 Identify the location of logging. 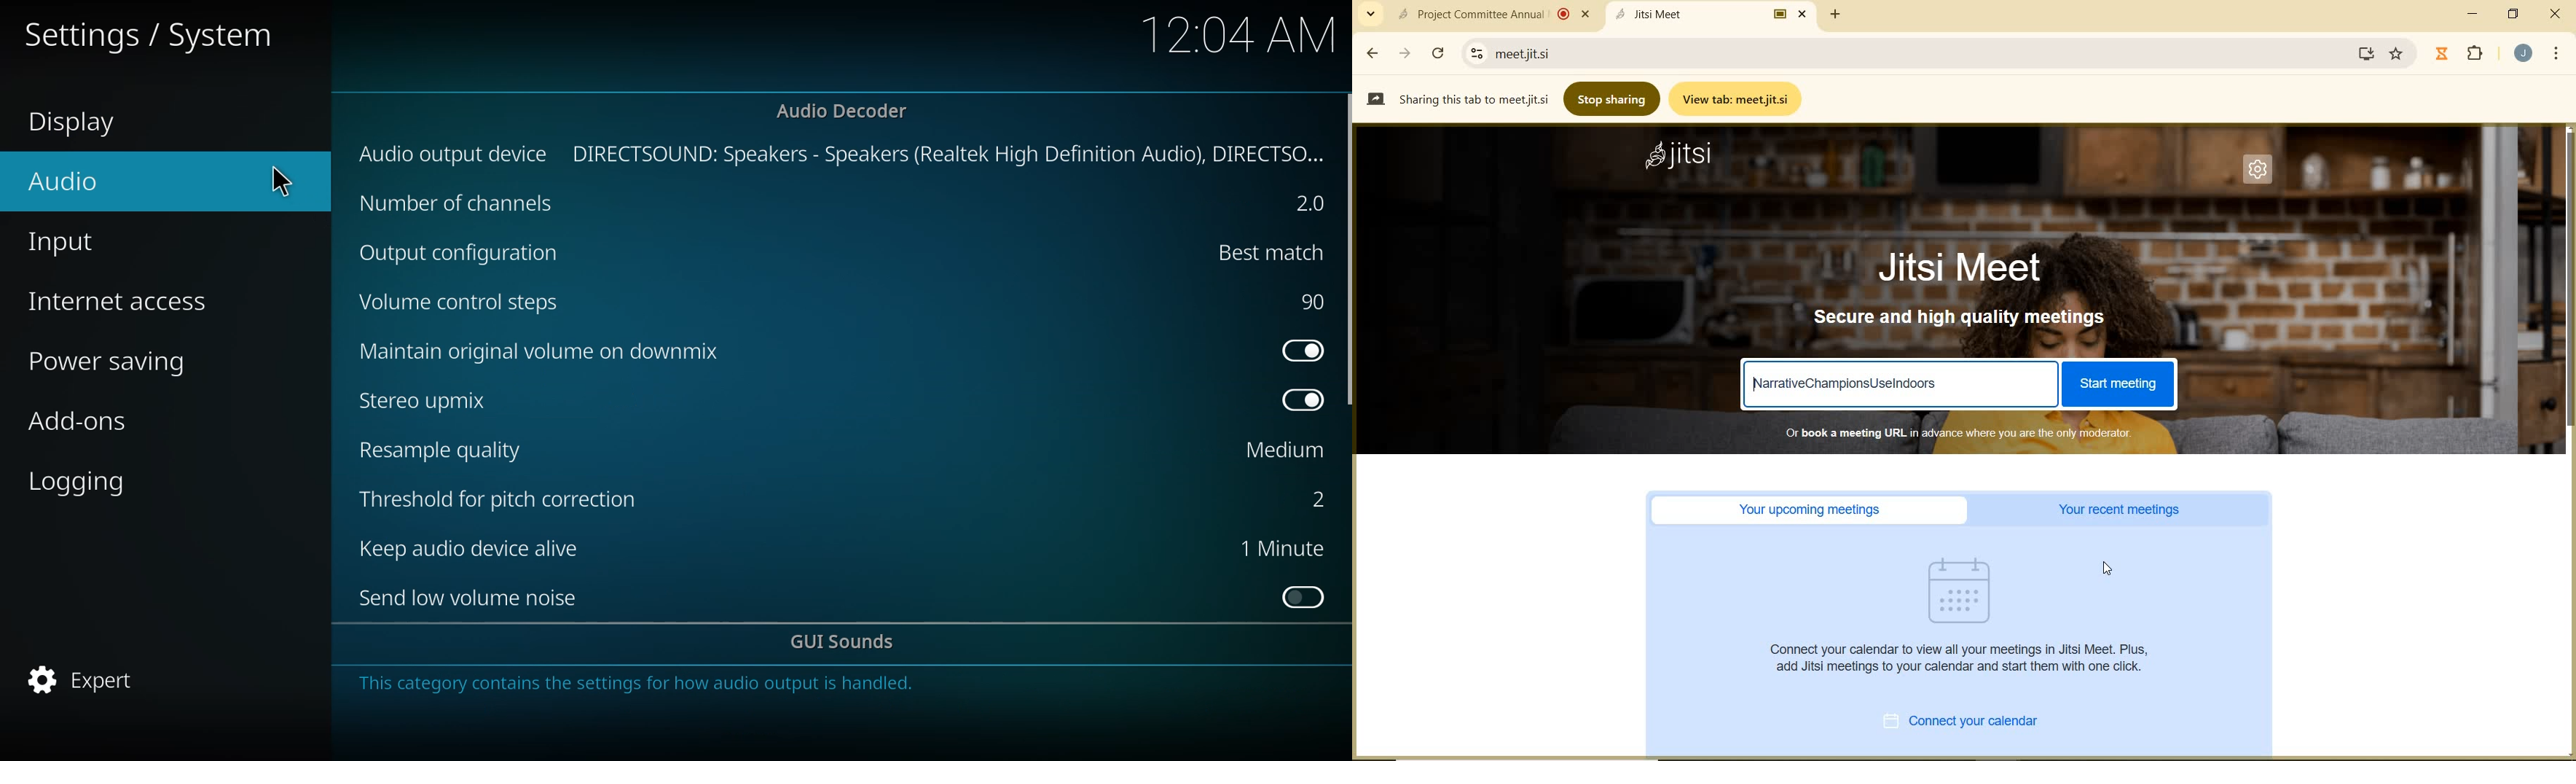
(89, 482).